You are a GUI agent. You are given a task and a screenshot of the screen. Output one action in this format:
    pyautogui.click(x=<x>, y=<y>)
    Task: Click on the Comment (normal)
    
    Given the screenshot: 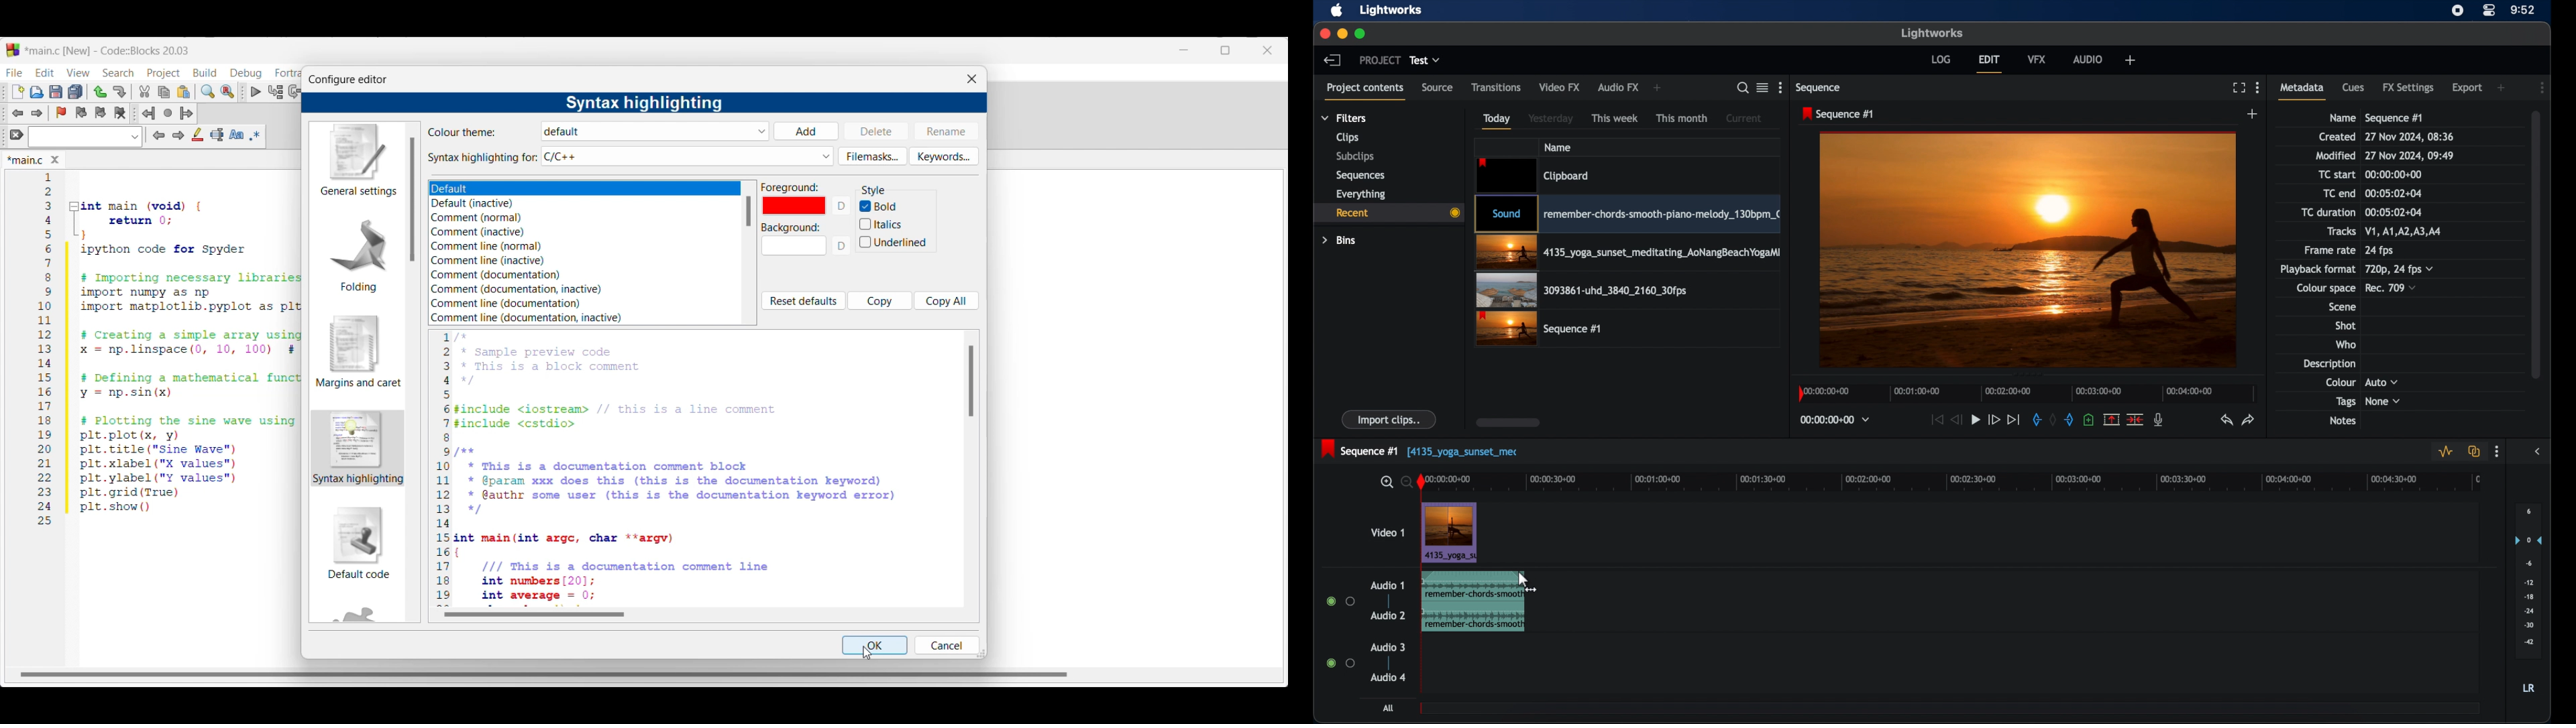 What is the action you would take?
    pyautogui.click(x=482, y=219)
    